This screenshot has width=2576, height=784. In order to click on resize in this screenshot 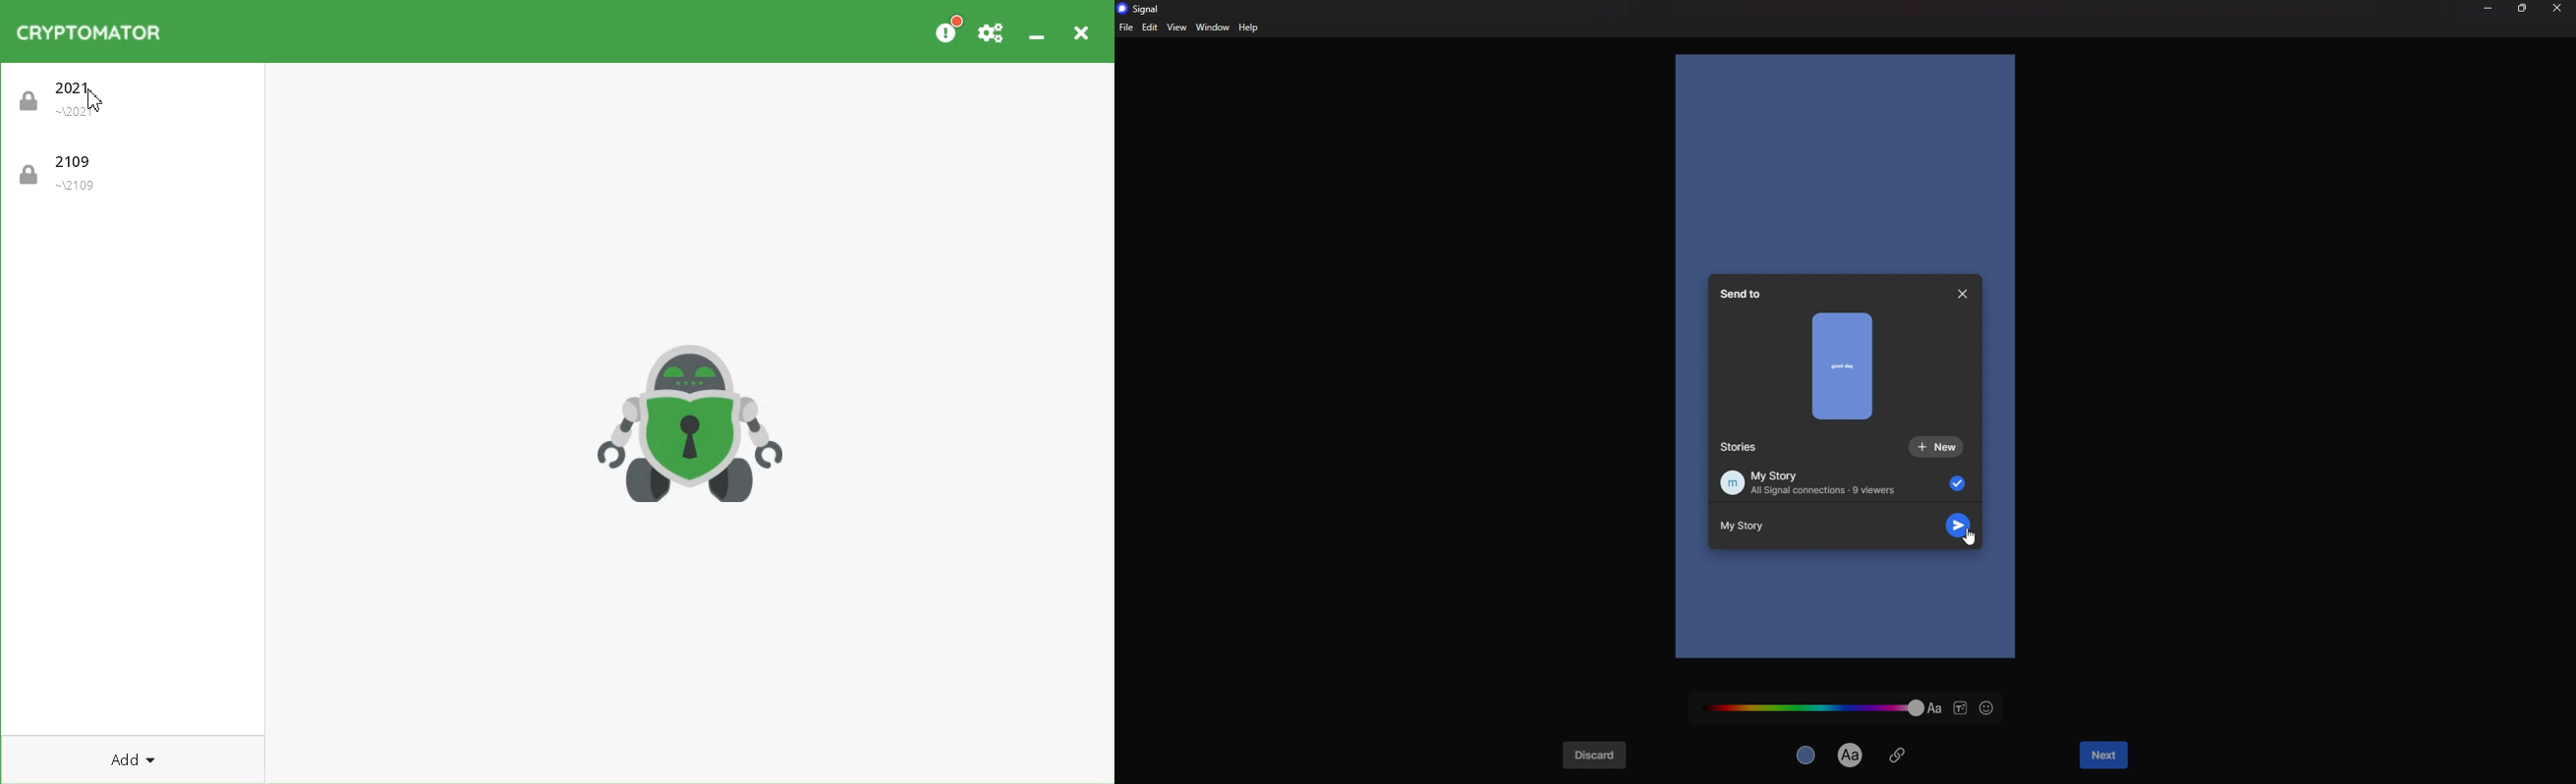, I will do `click(2524, 8)`.